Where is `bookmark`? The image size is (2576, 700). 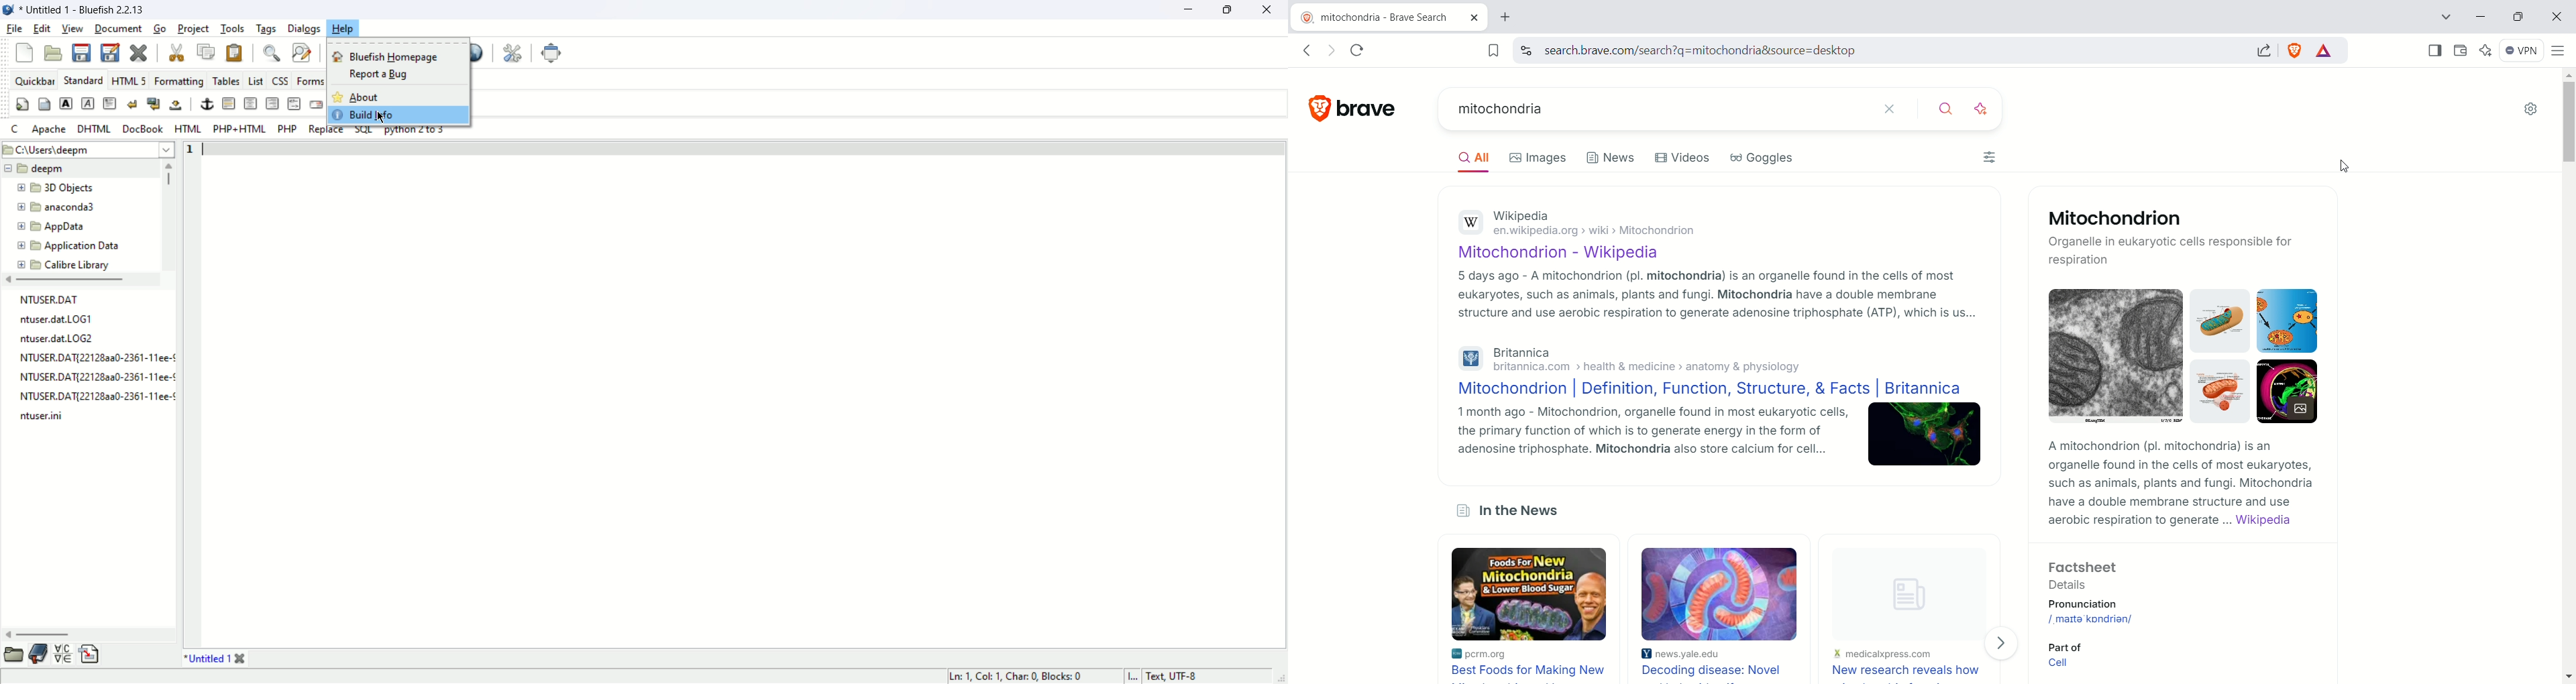 bookmark is located at coordinates (1495, 51).